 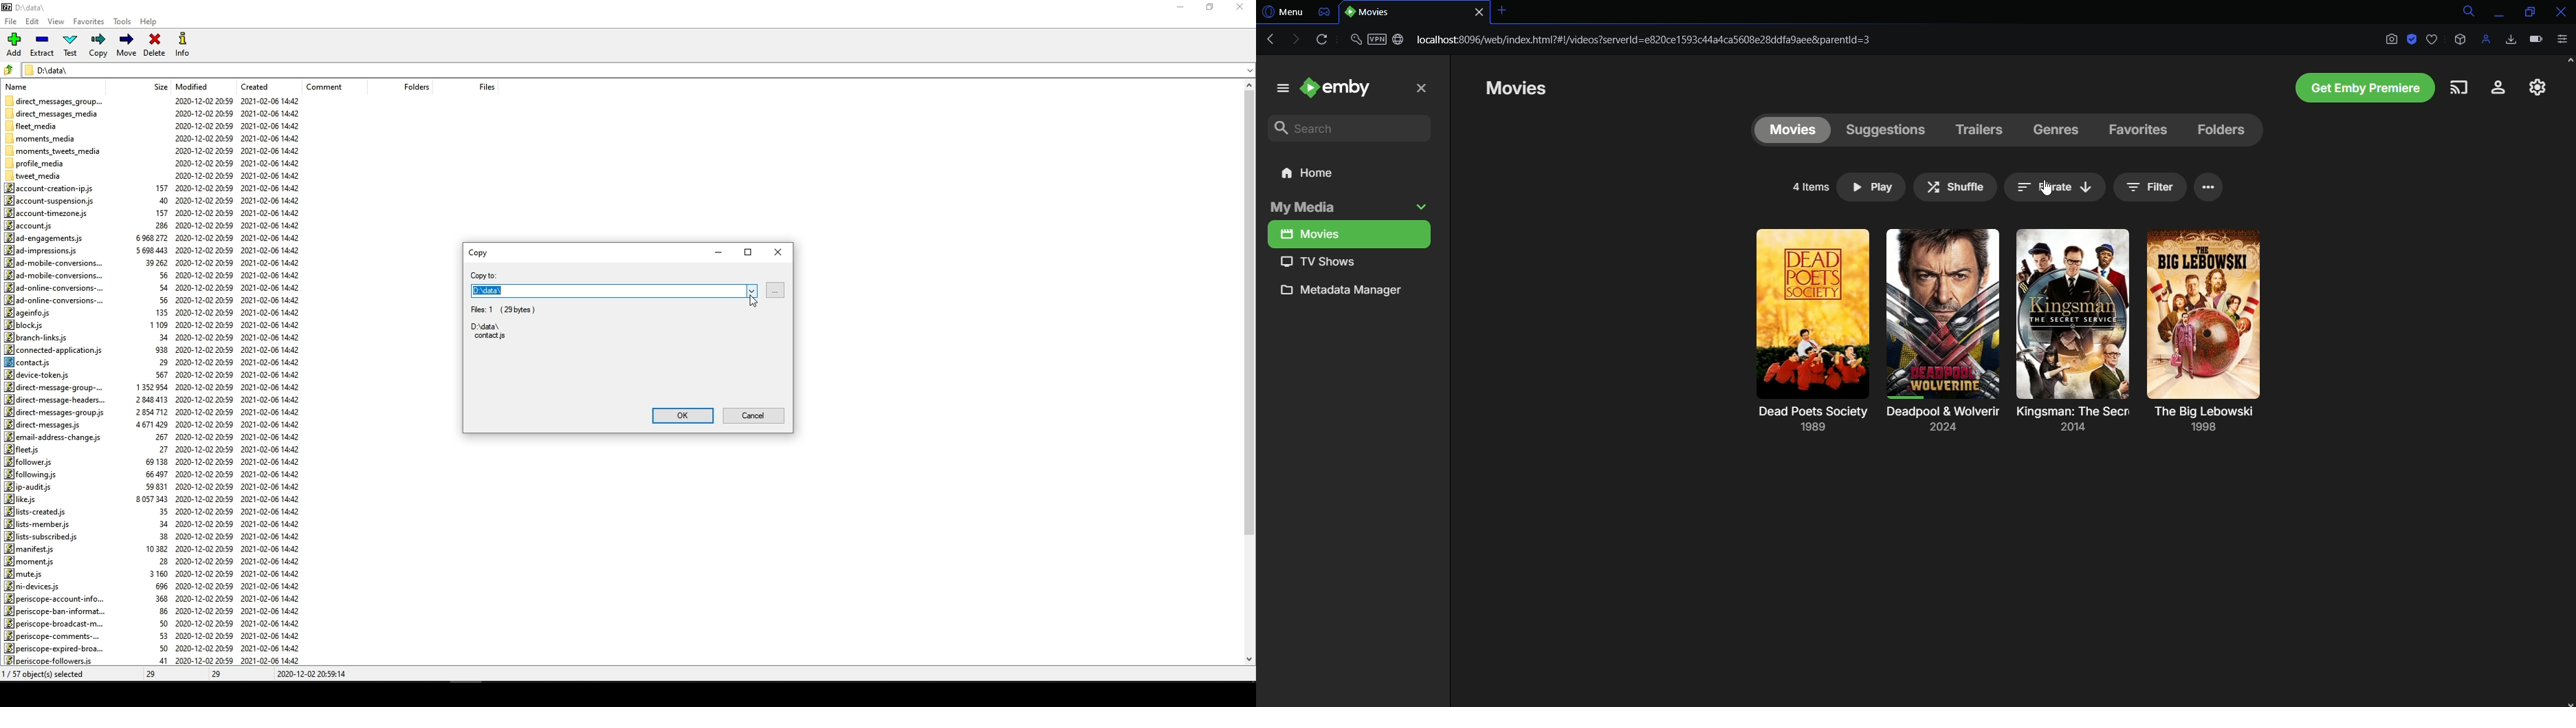 I want to click on 2020-12-02 20:59:14, so click(x=314, y=675).